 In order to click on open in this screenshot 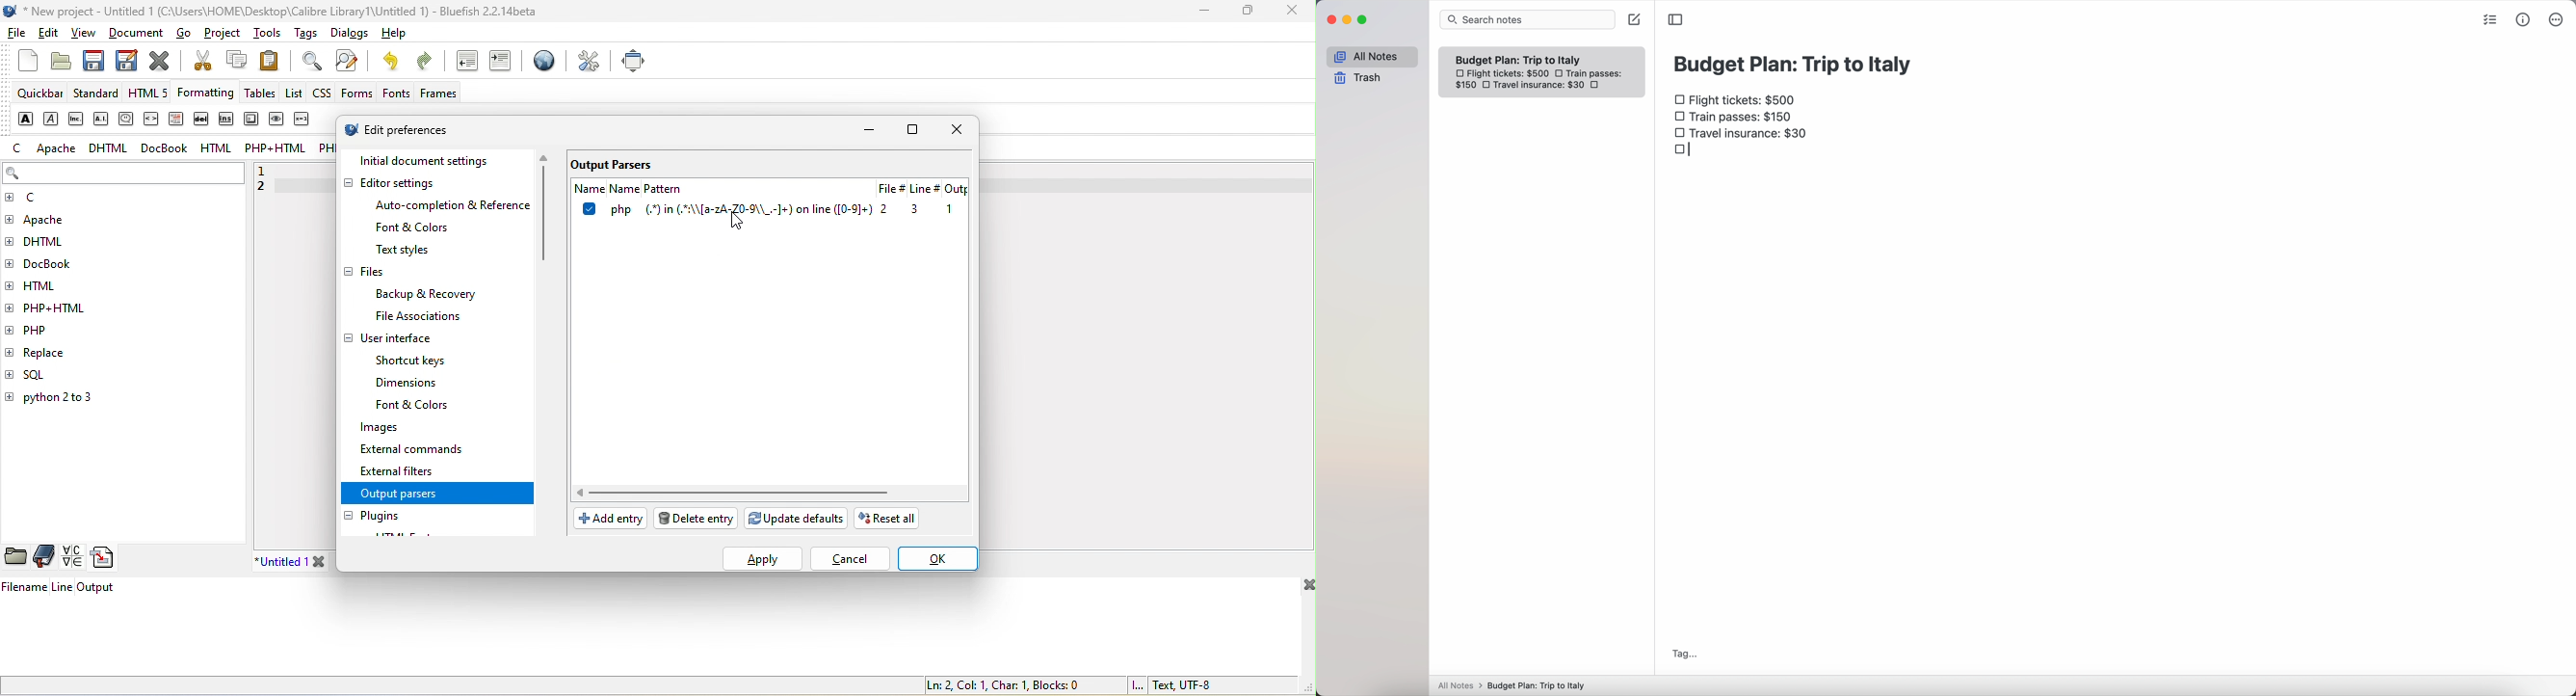, I will do `click(58, 66)`.